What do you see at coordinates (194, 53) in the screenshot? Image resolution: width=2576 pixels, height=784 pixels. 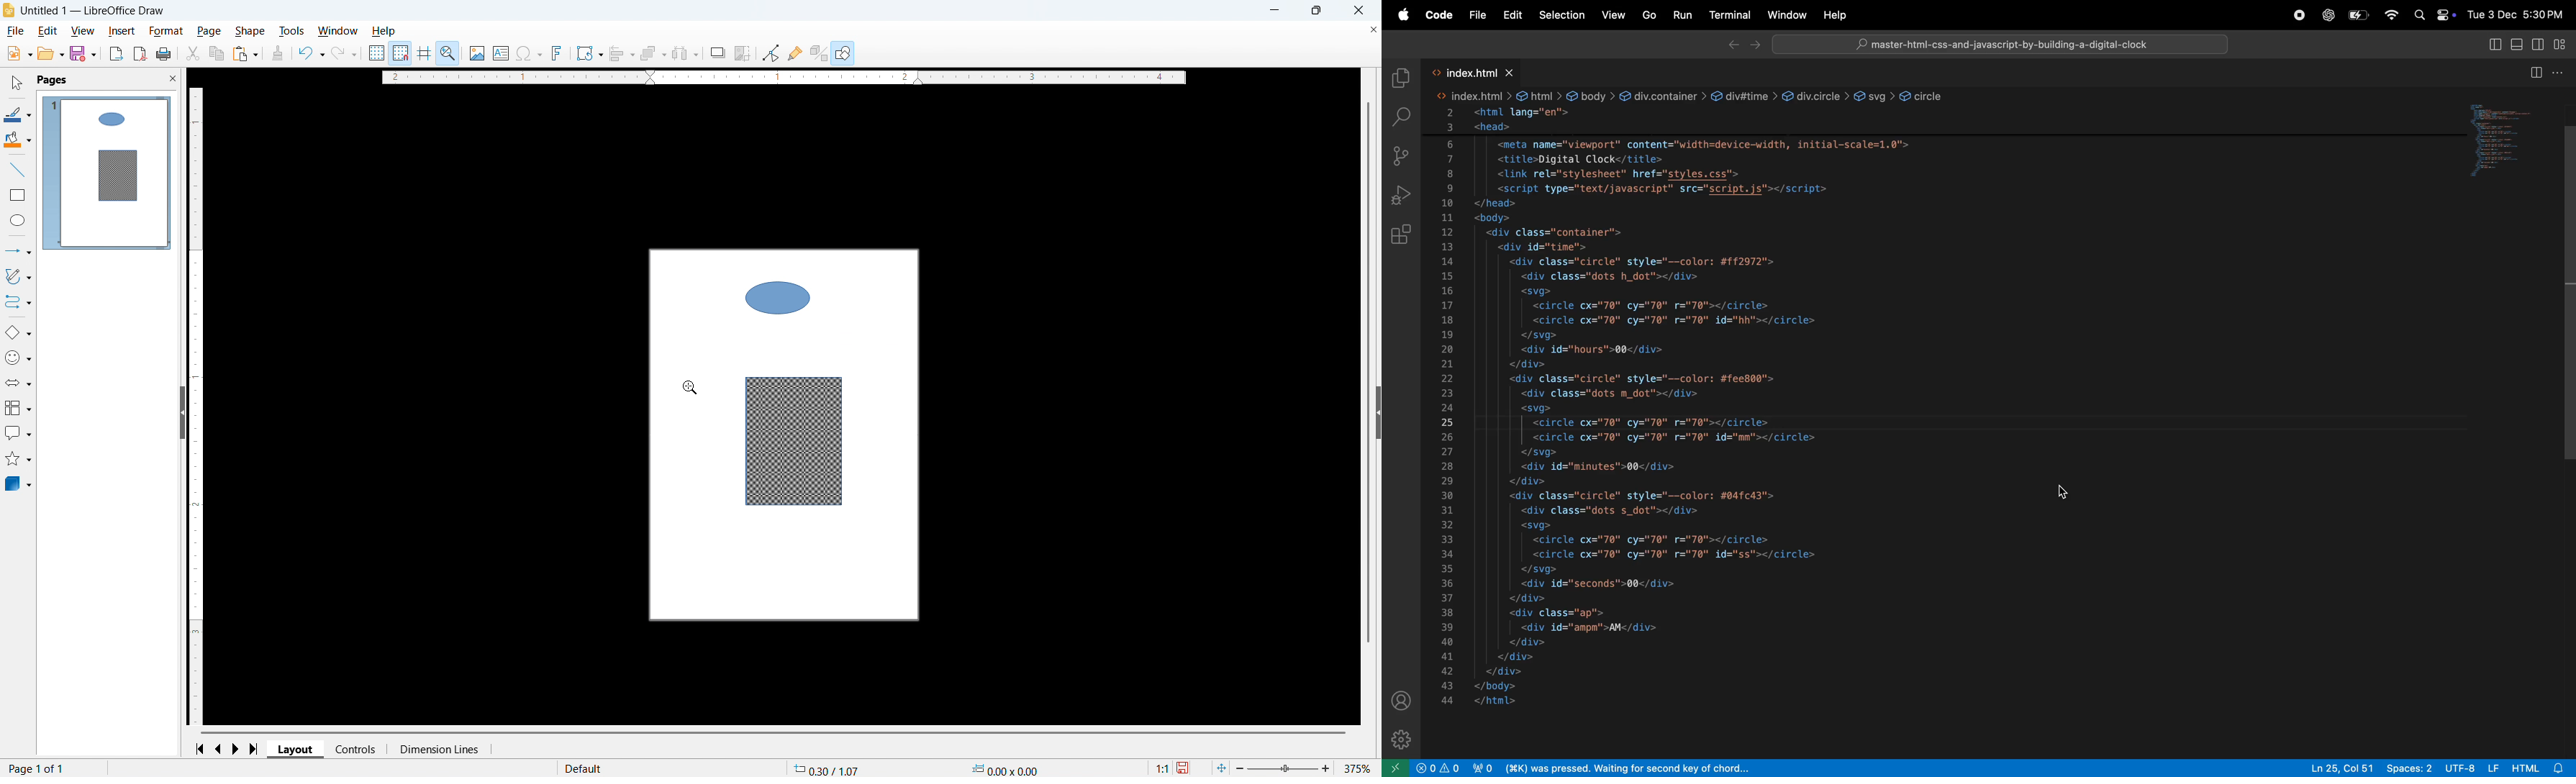 I see `cut ` at bounding box center [194, 53].